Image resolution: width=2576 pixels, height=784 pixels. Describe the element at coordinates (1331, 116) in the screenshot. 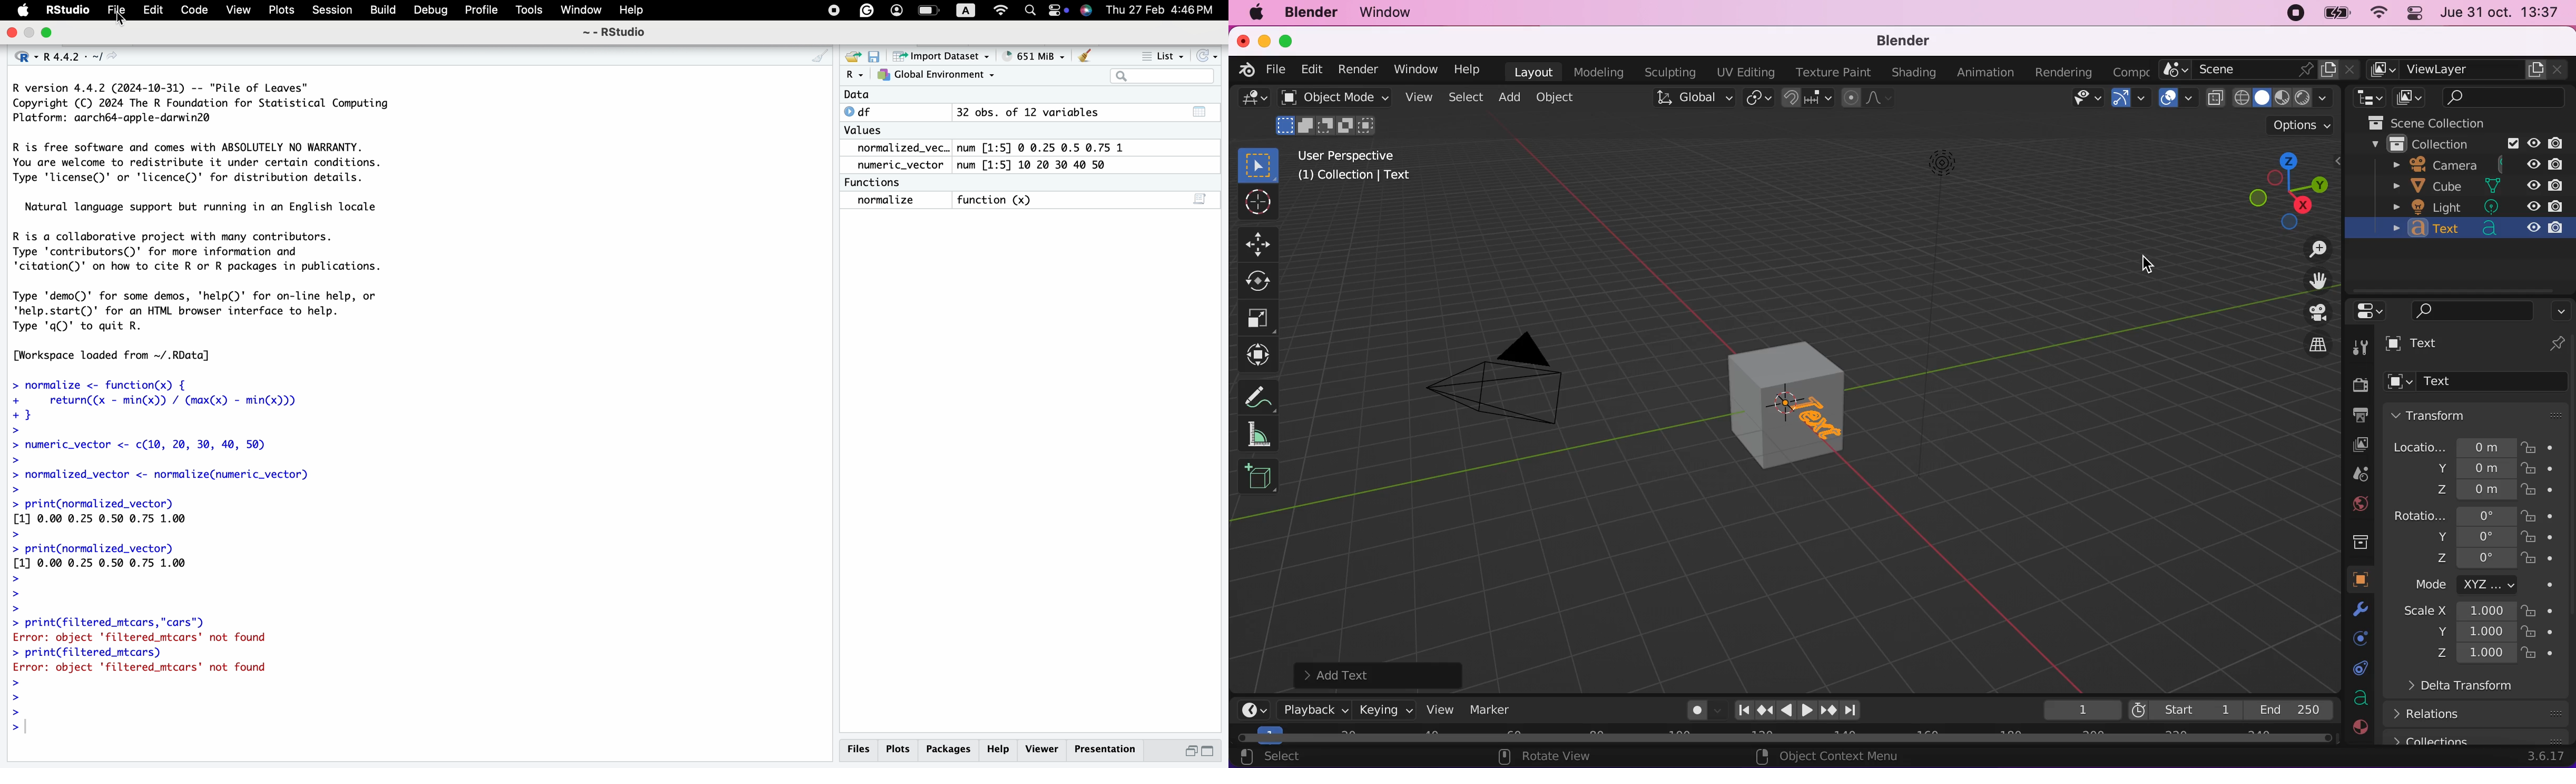

I see `object mode` at that location.